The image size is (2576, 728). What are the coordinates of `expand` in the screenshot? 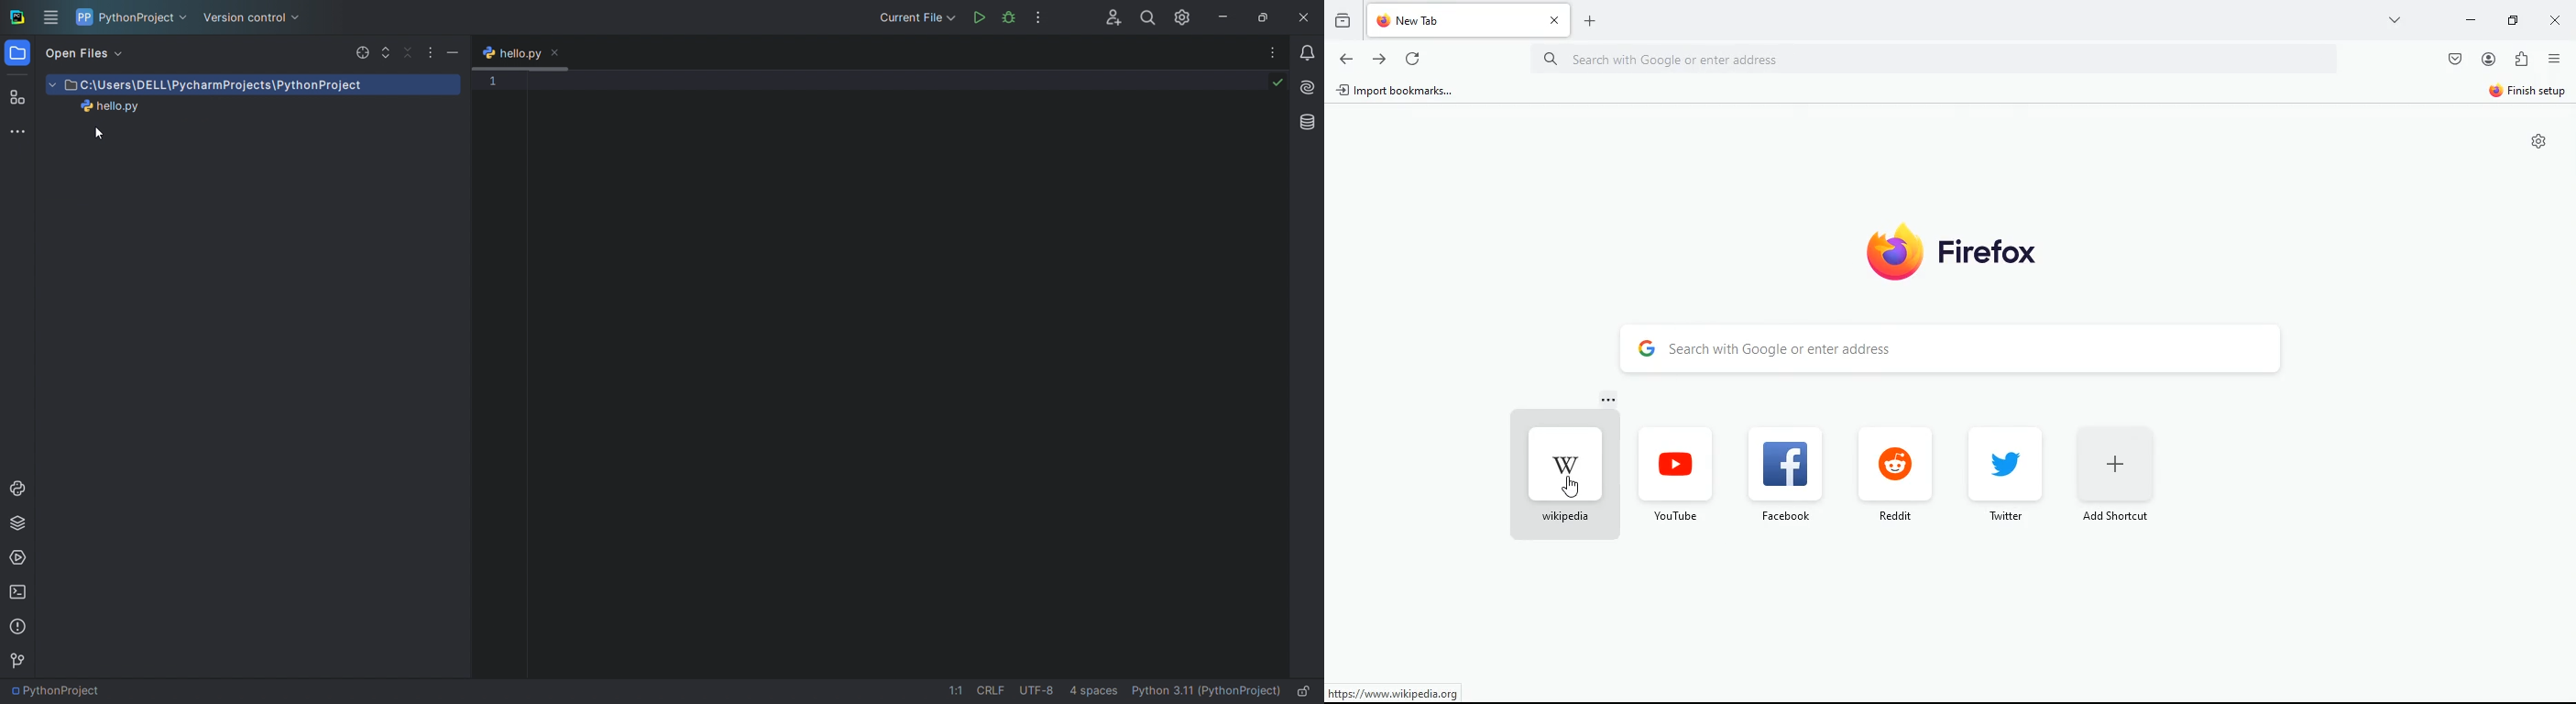 It's located at (385, 53).